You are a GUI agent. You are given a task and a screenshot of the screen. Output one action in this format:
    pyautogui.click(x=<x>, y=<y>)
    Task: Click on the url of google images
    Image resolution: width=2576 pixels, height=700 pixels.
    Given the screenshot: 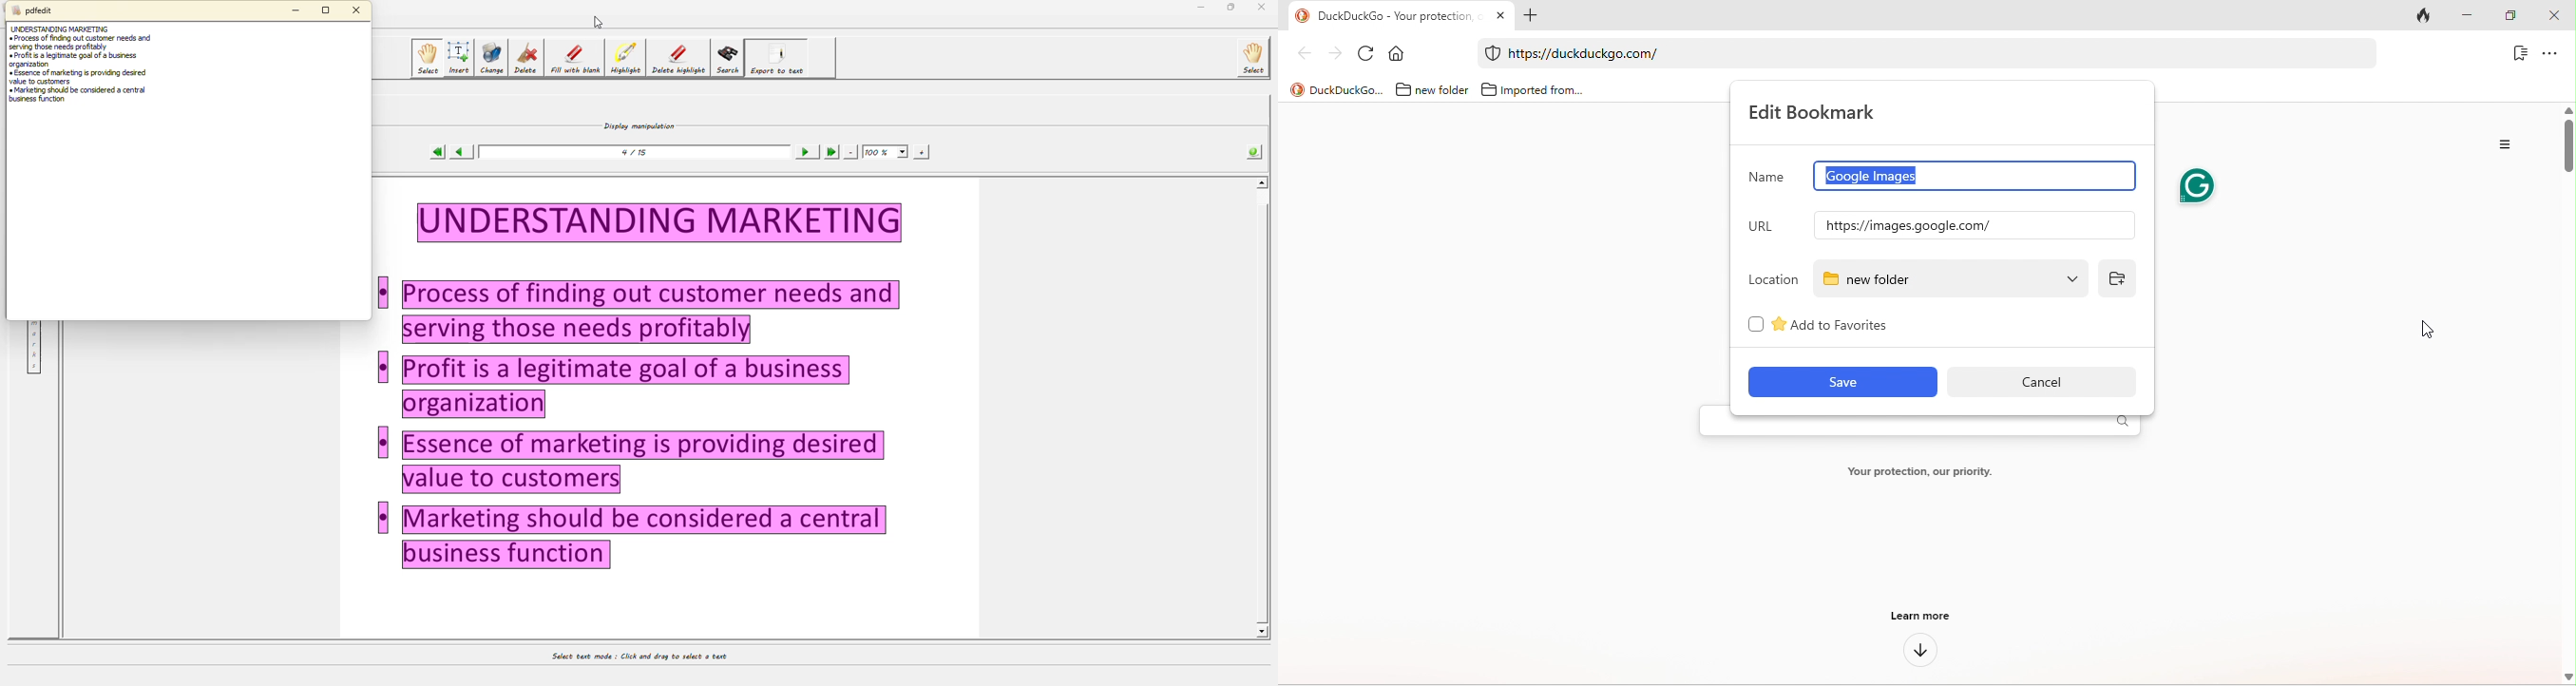 What is the action you would take?
    pyautogui.click(x=1973, y=224)
    